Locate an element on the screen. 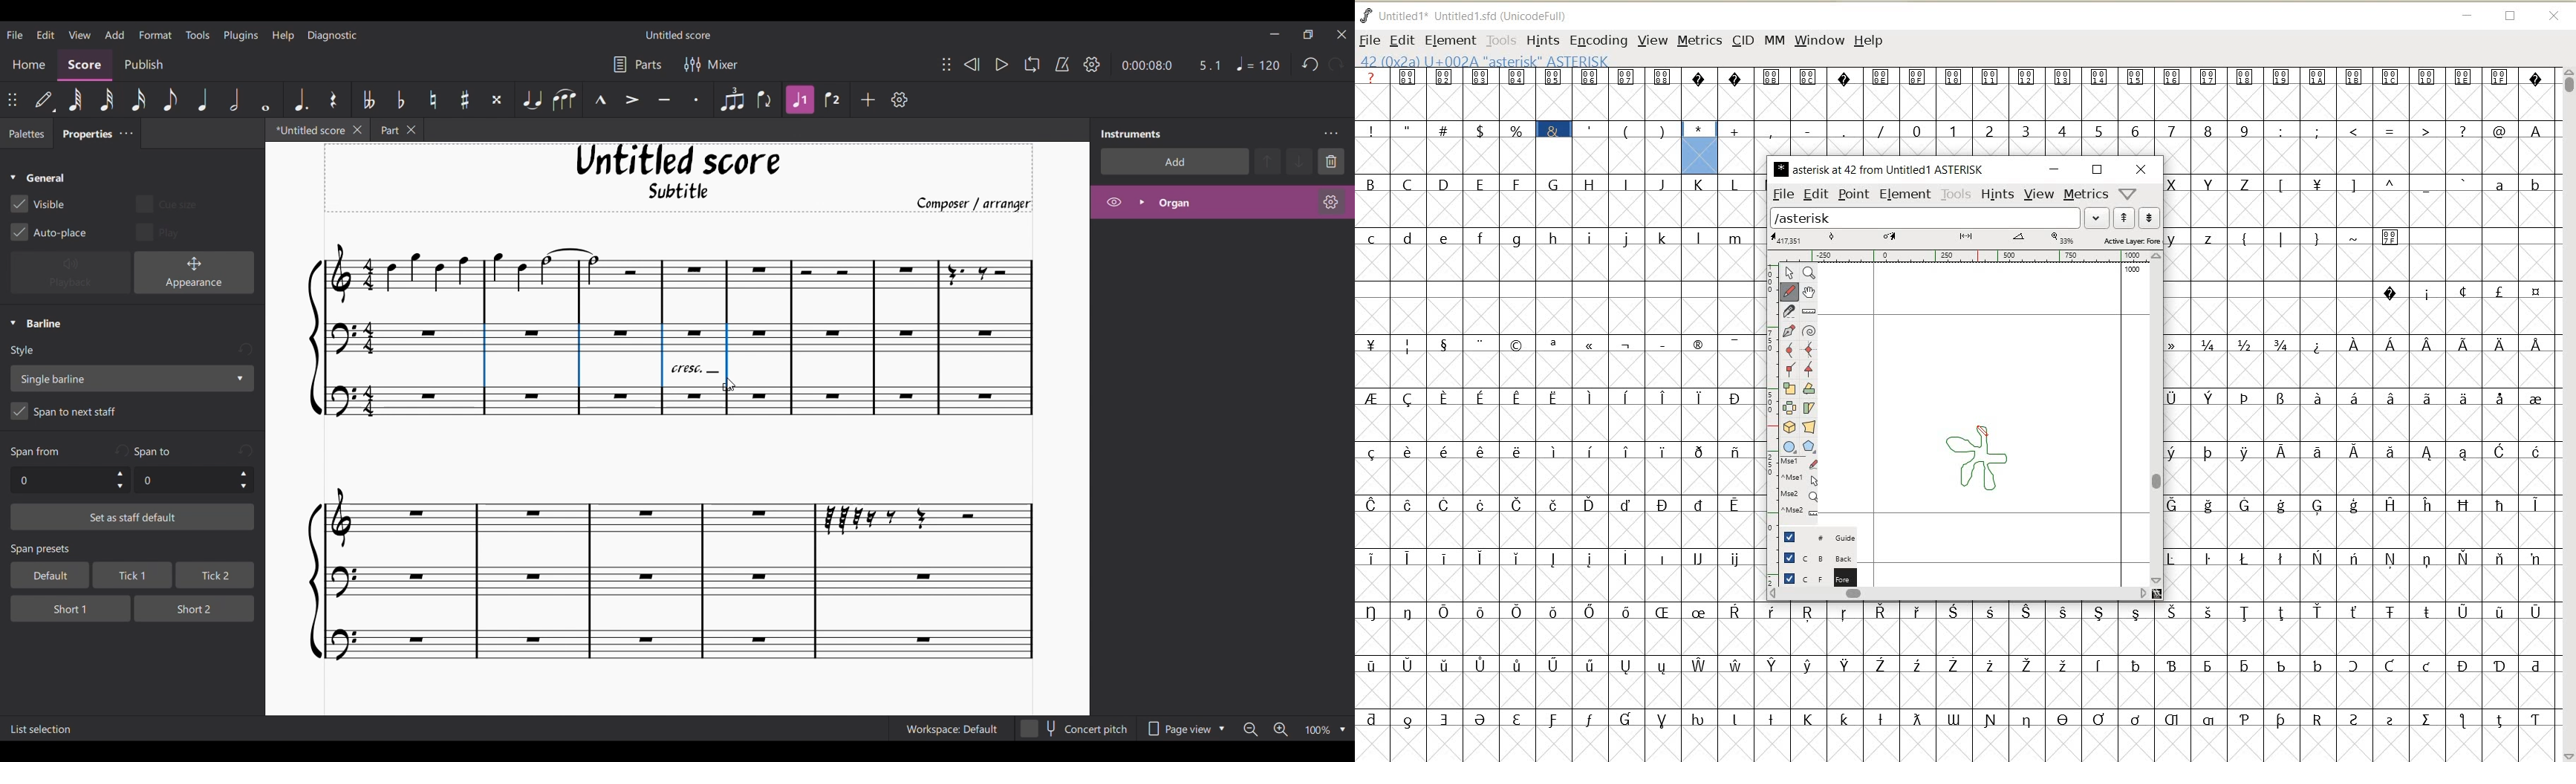 This screenshot has width=2576, height=784. EDIT is located at coordinates (1402, 39).